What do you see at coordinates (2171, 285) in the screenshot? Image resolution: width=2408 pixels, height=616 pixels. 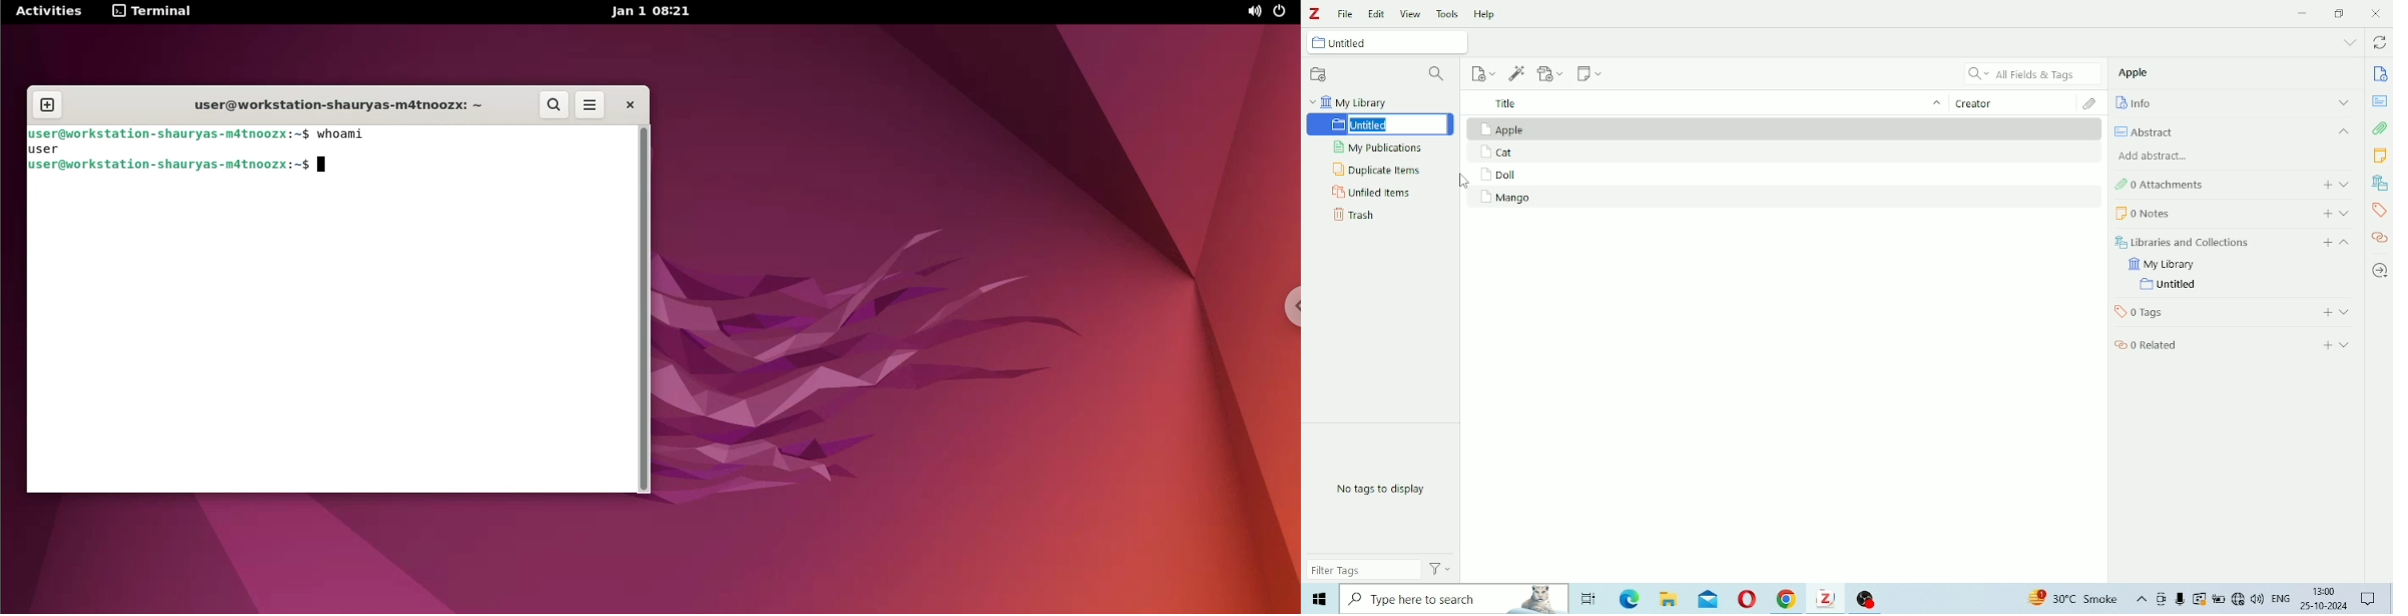 I see `Untitled` at bounding box center [2171, 285].